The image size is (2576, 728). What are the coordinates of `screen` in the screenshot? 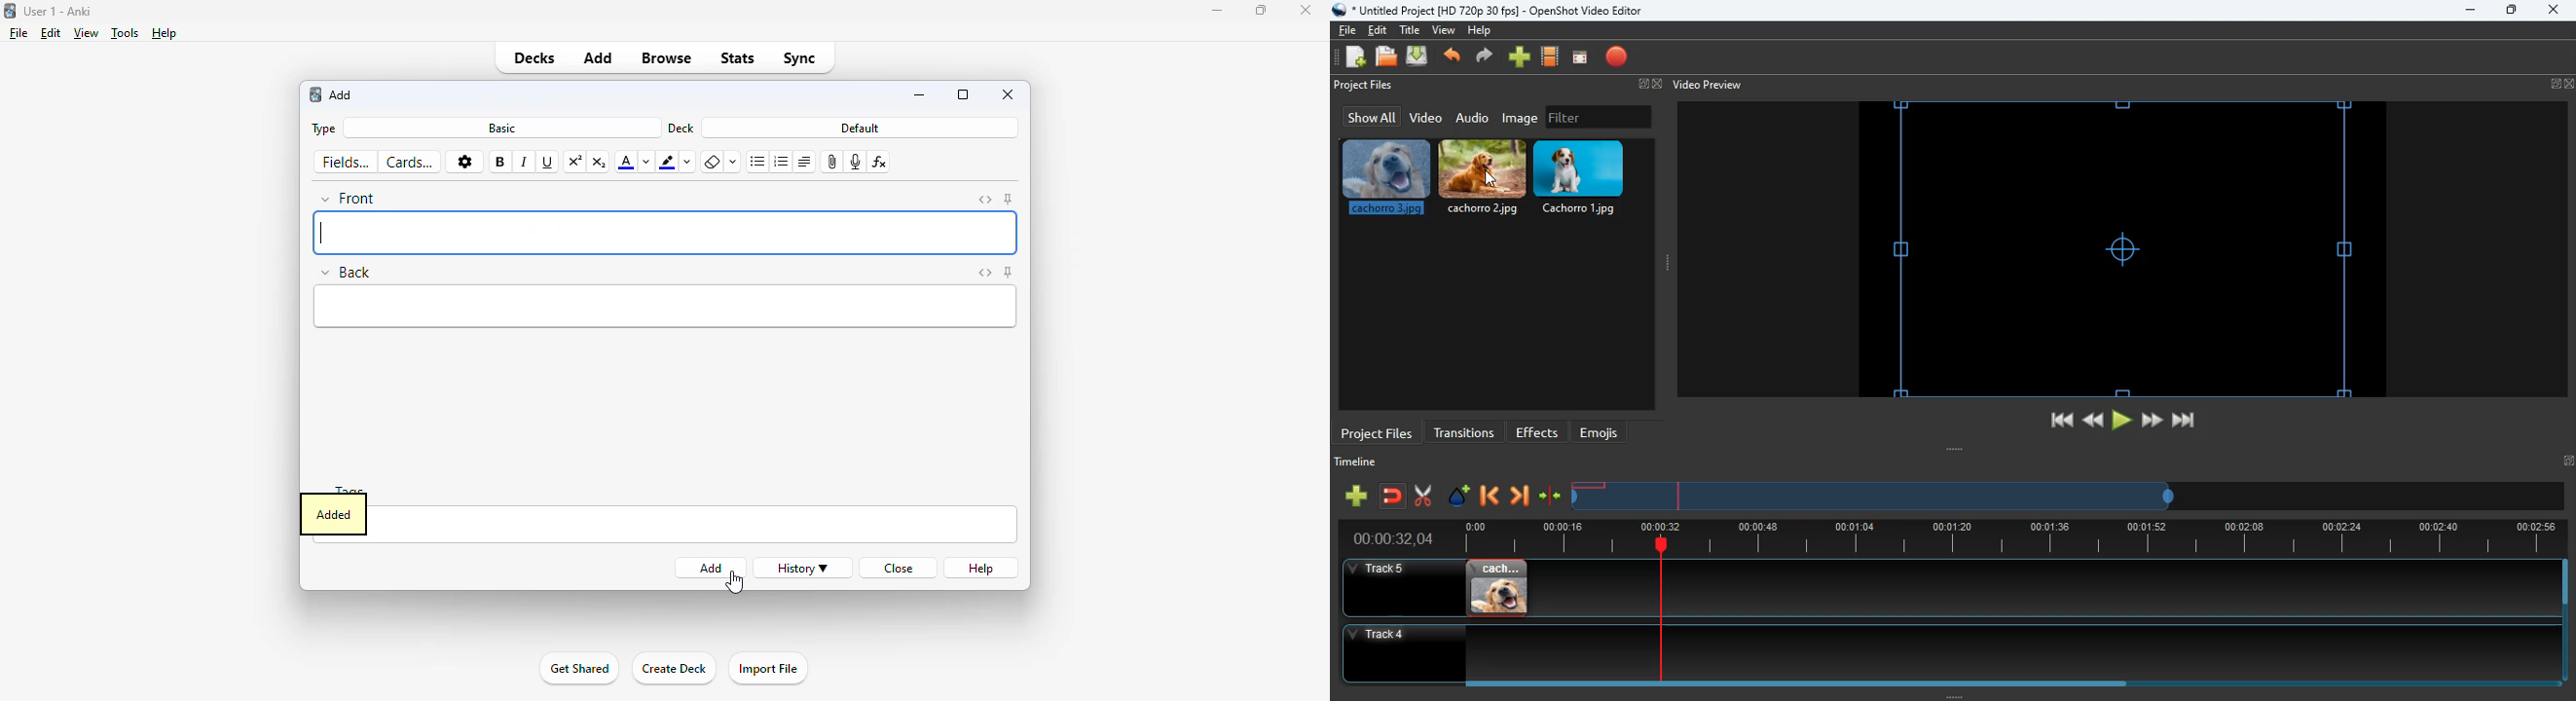 It's located at (2122, 249).